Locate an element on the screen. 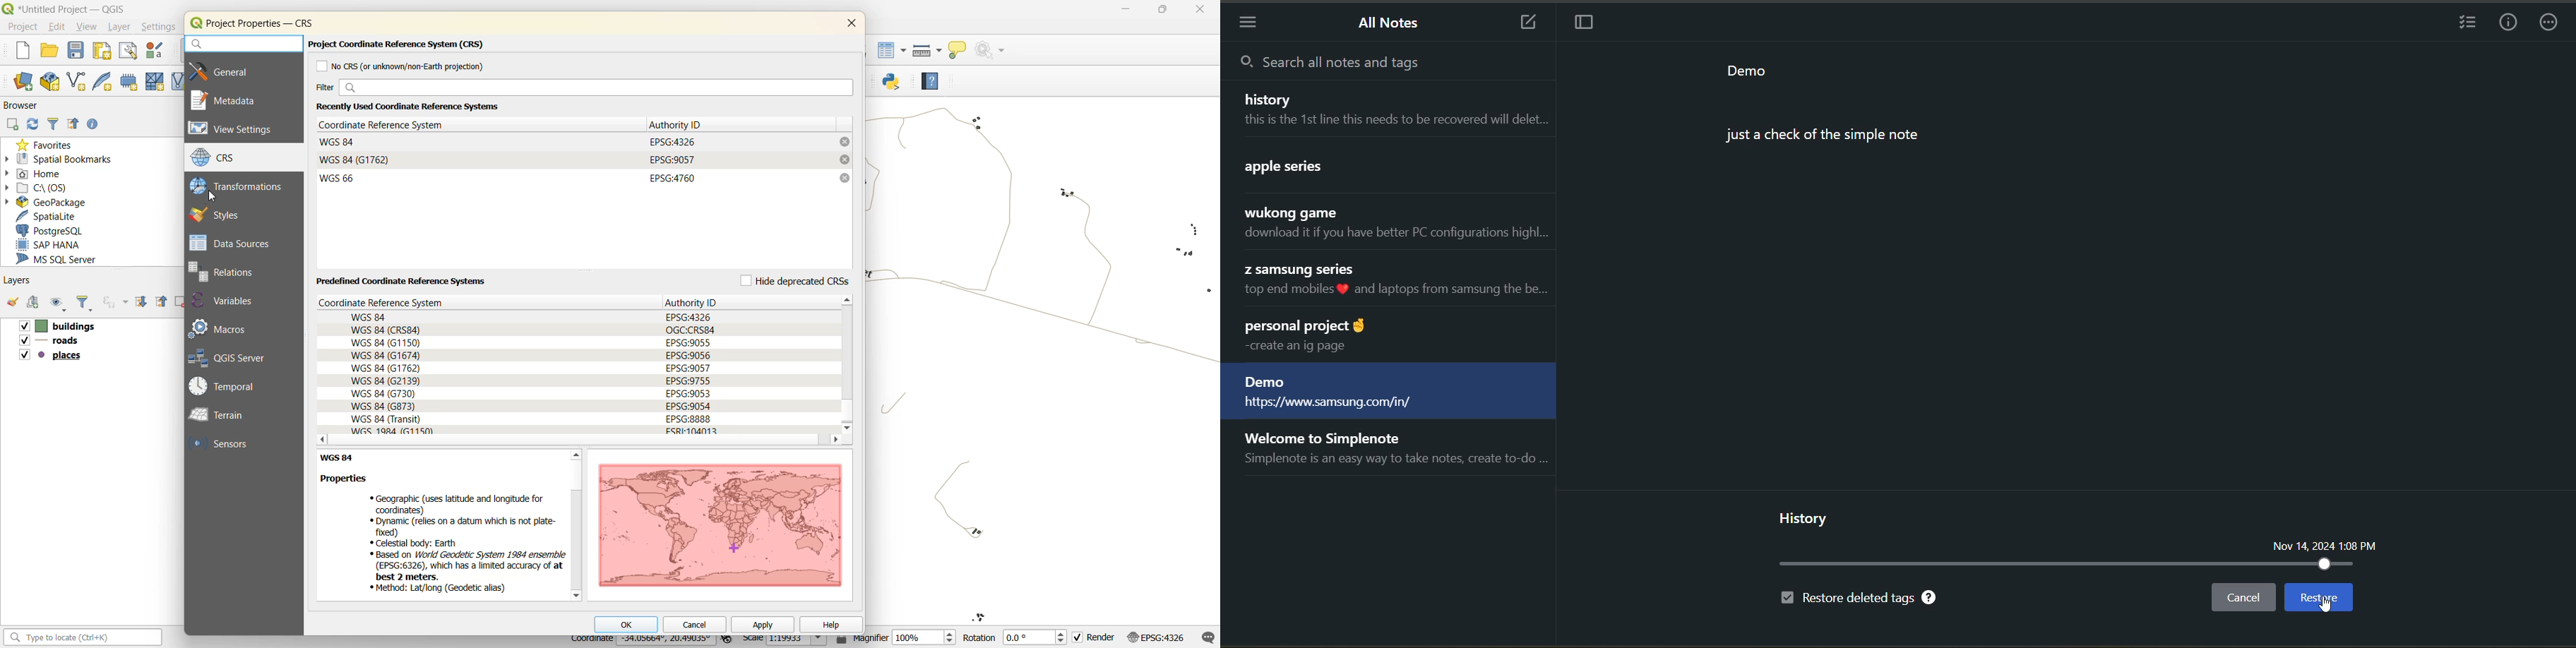  coordinates is located at coordinates (641, 642).